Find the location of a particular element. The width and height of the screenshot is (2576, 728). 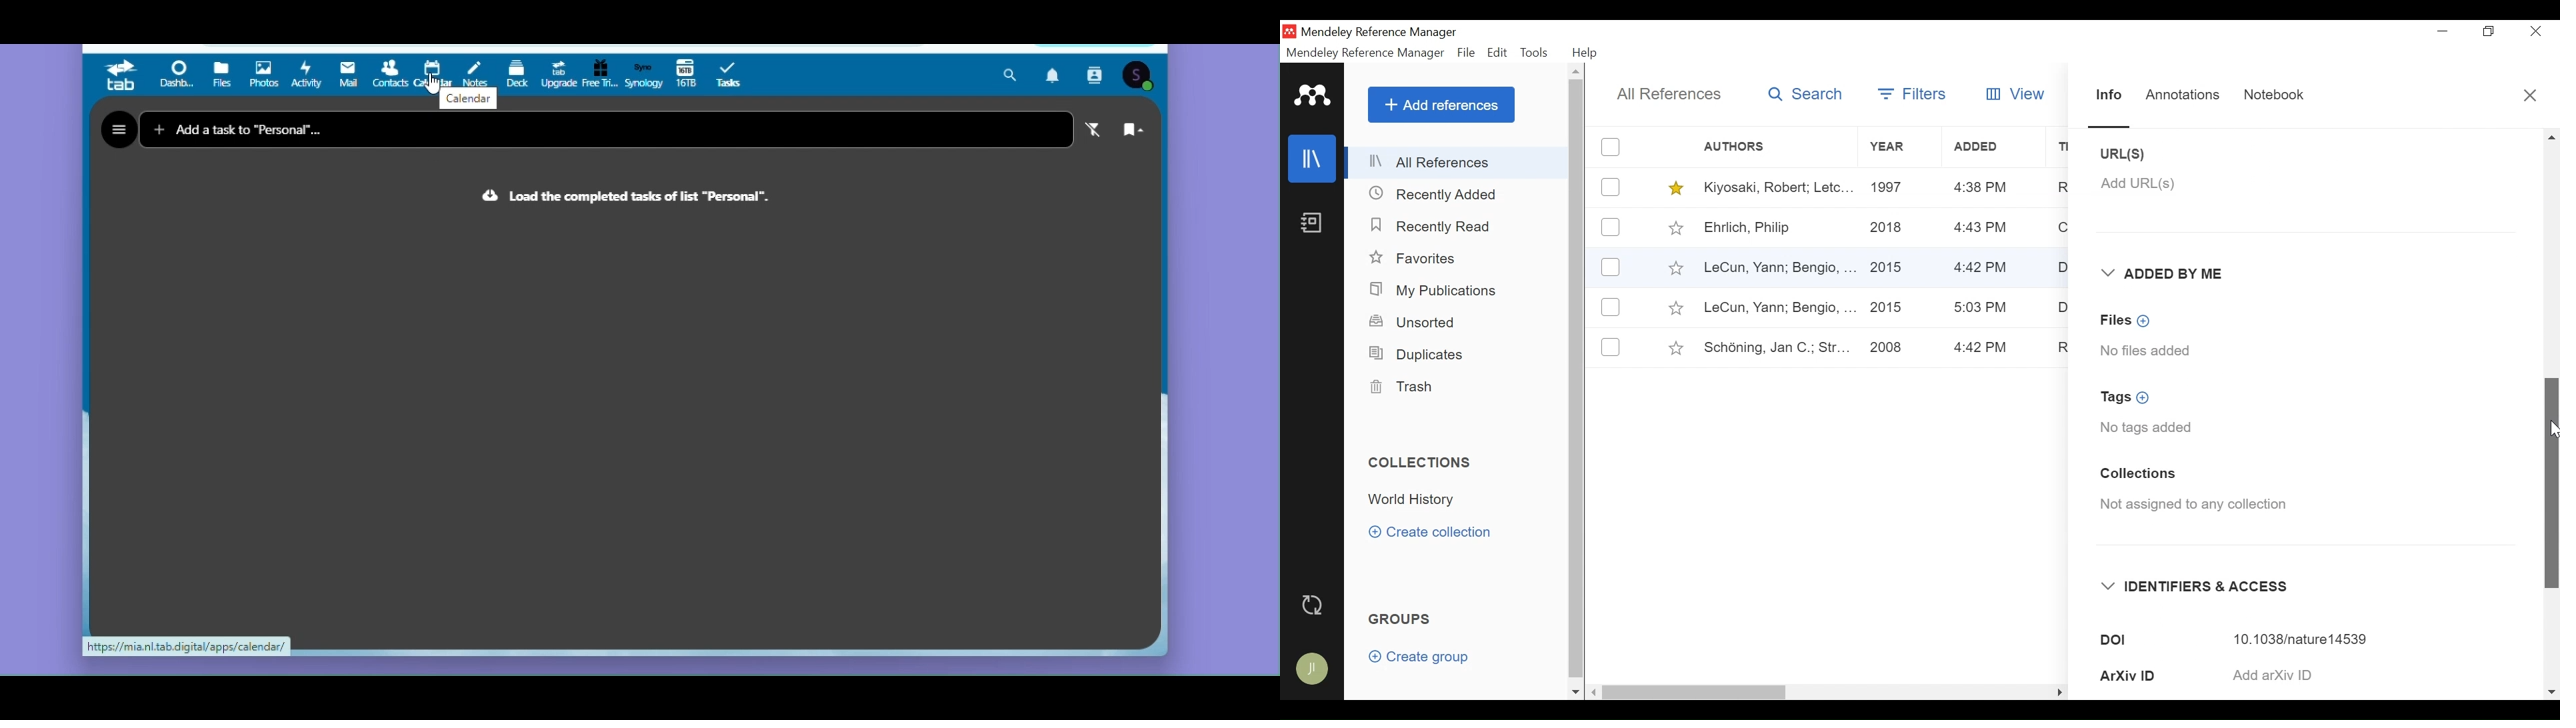

Files is located at coordinates (223, 76).